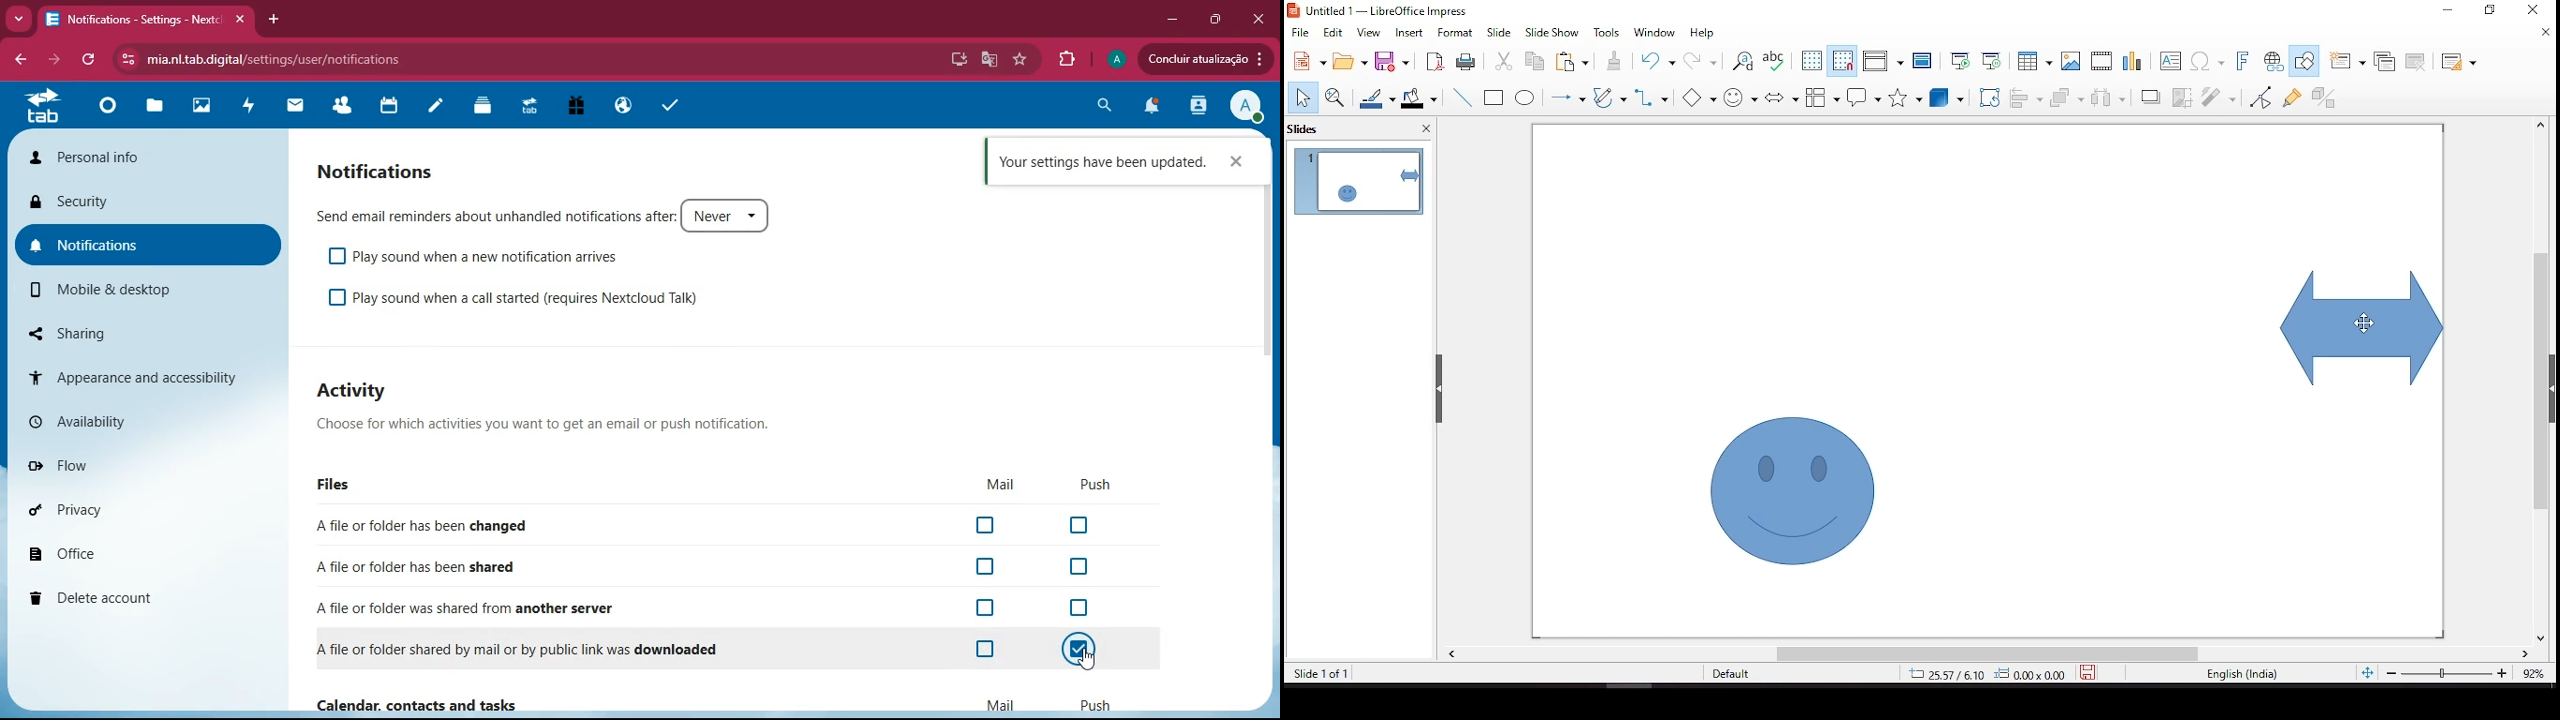  Describe the element at coordinates (1206, 60) in the screenshot. I see `Concluir atualizacao` at that location.